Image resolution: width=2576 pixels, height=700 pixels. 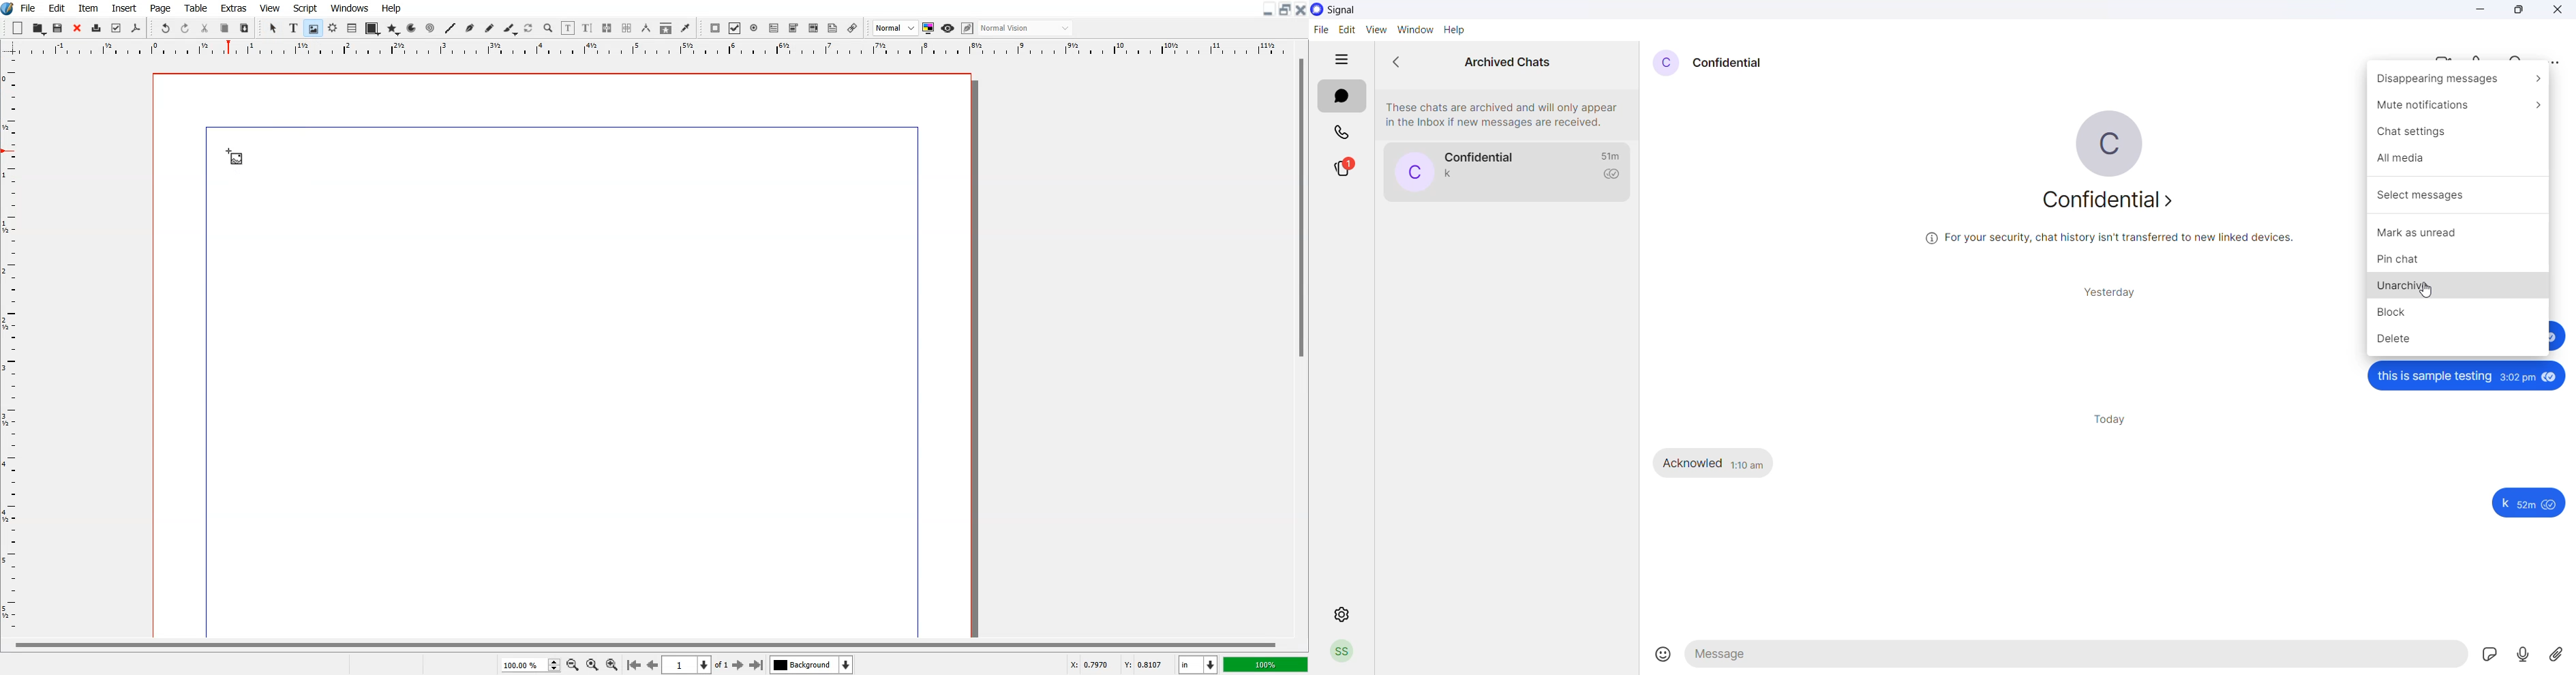 What do you see at coordinates (627, 28) in the screenshot?
I see `Unlink Text frame` at bounding box center [627, 28].